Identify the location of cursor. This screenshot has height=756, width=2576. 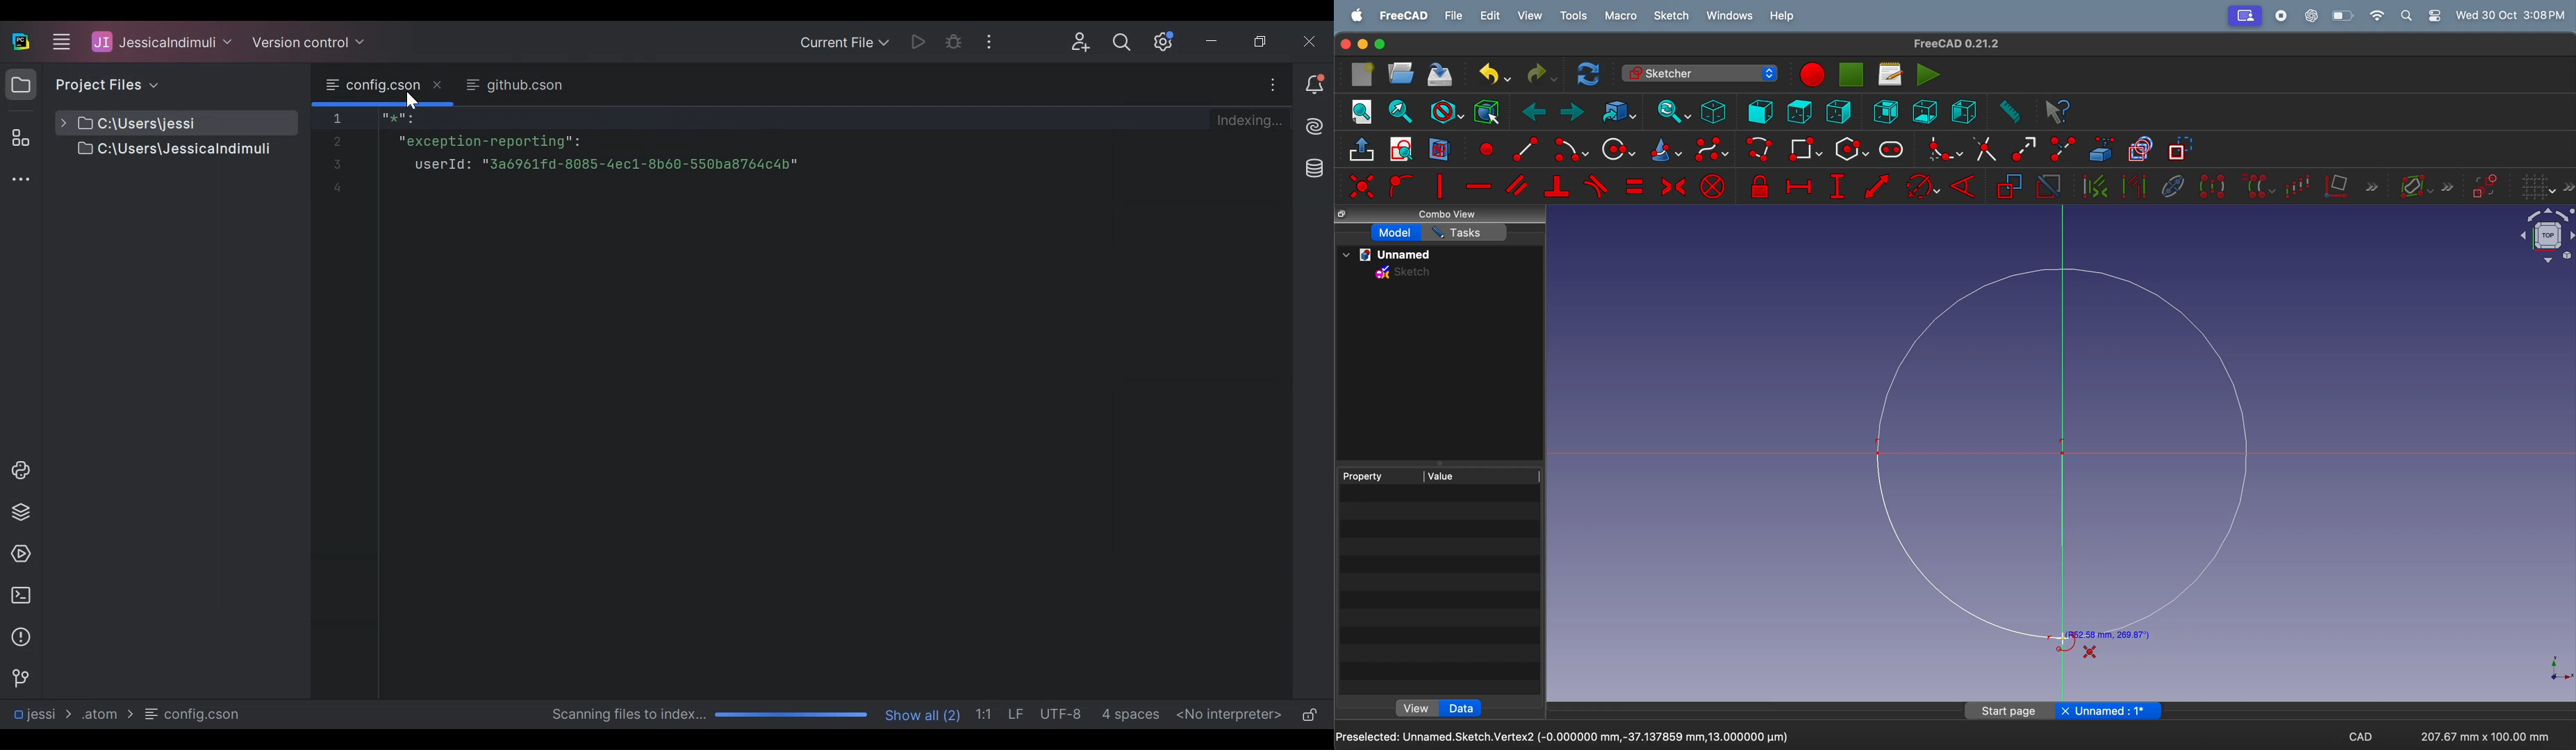
(2064, 639).